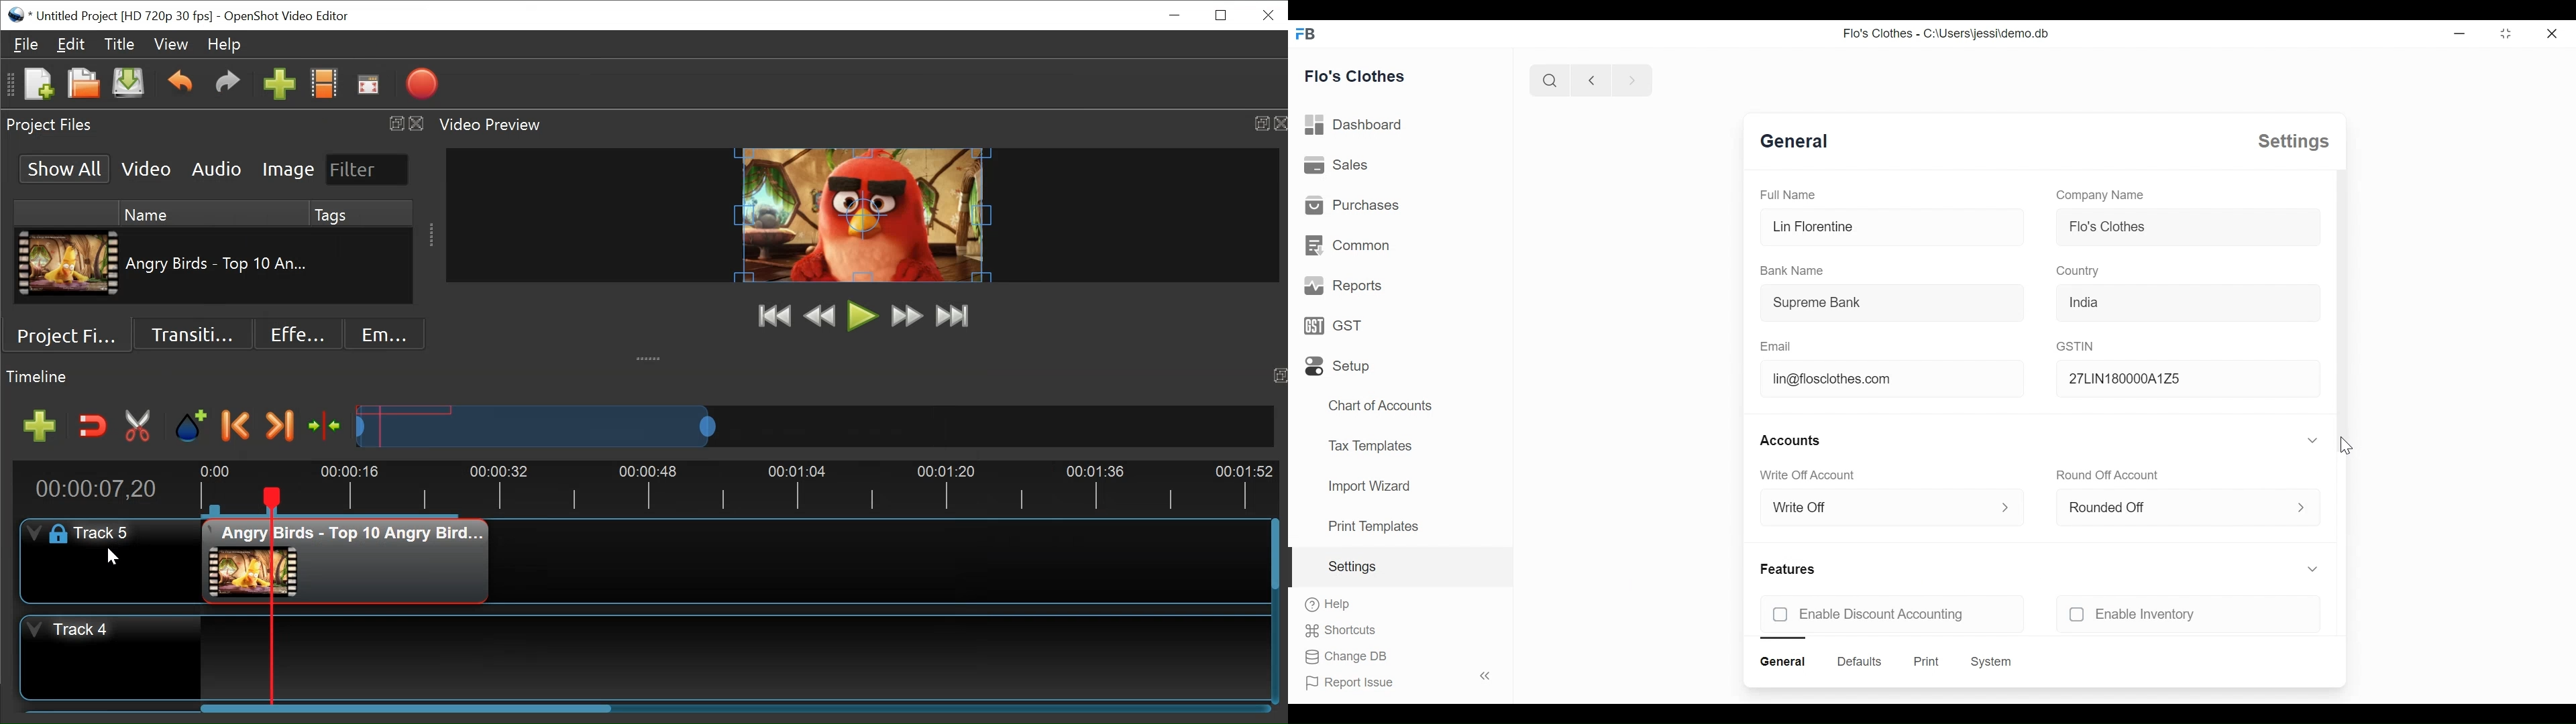  What do you see at coordinates (1221, 16) in the screenshot?
I see `Restore ` at bounding box center [1221, 16].